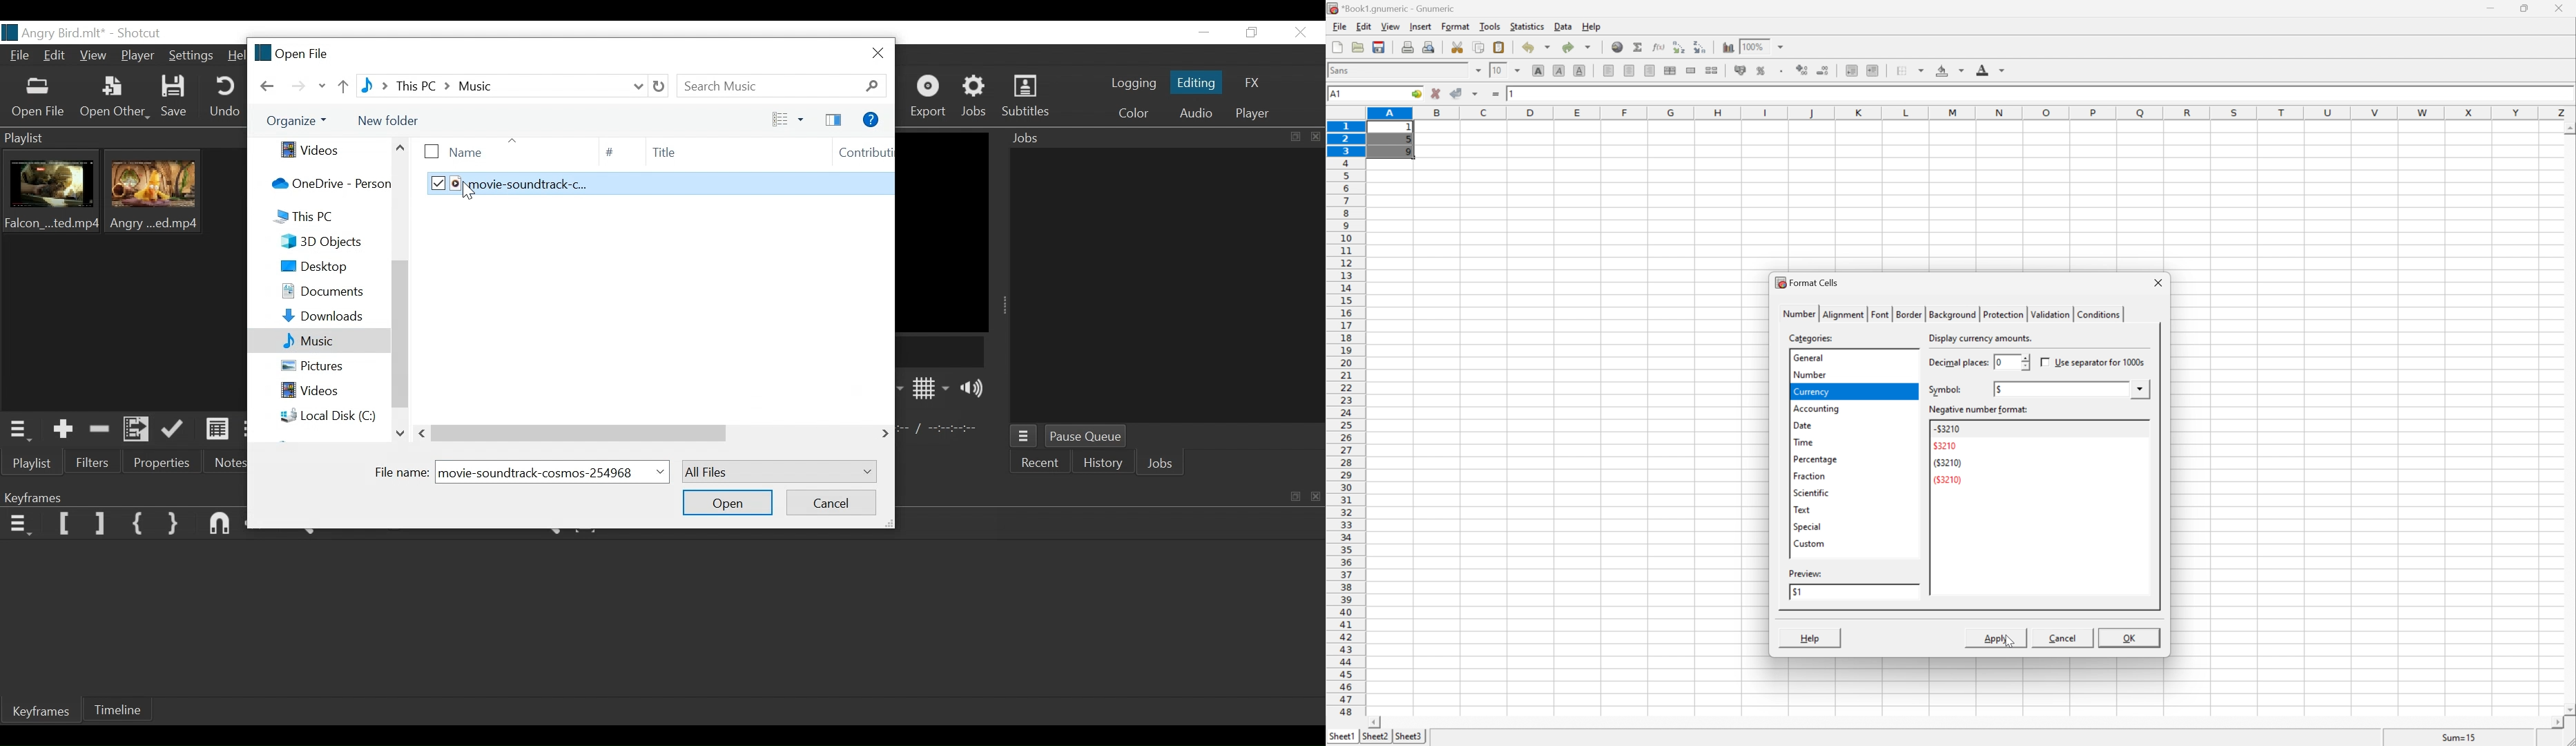  Describe the element at coordinates (172, 524) in the screenshot. I see `Set Second Simple Keyframe` at that location.